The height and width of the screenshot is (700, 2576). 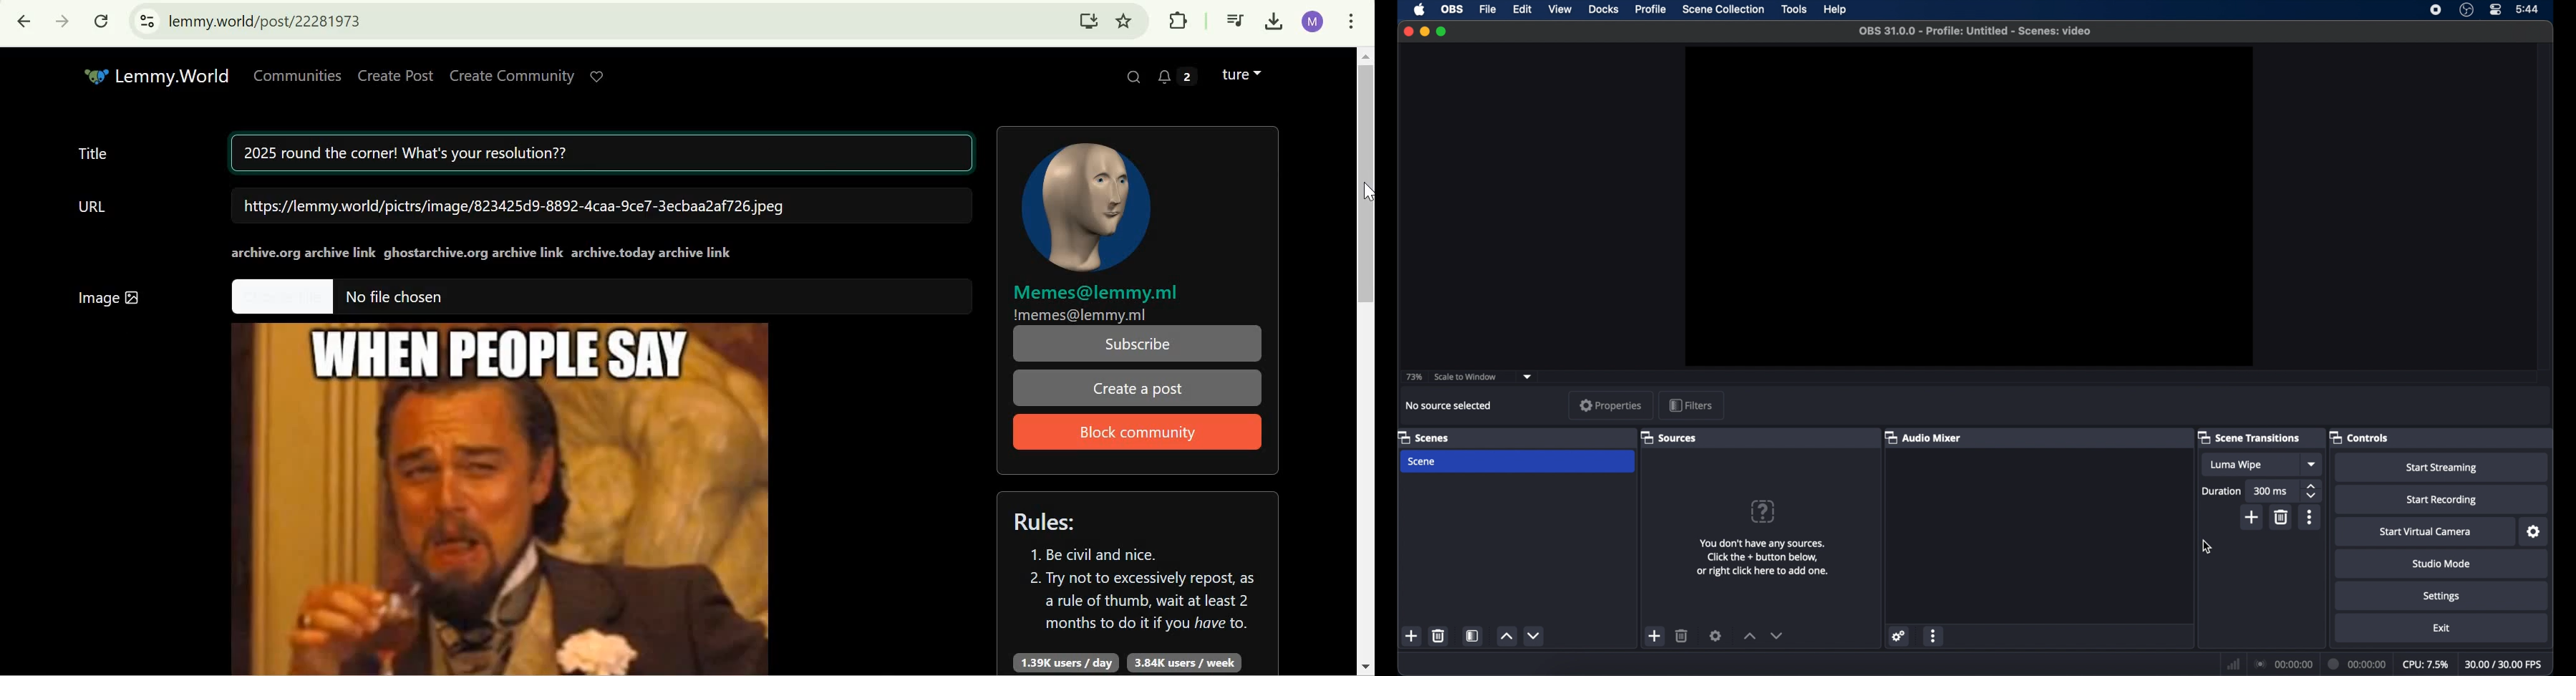 What do you see at coordinates (297, 76) in the screenshot?
I see `Communities` at bounding box center [297, 76].